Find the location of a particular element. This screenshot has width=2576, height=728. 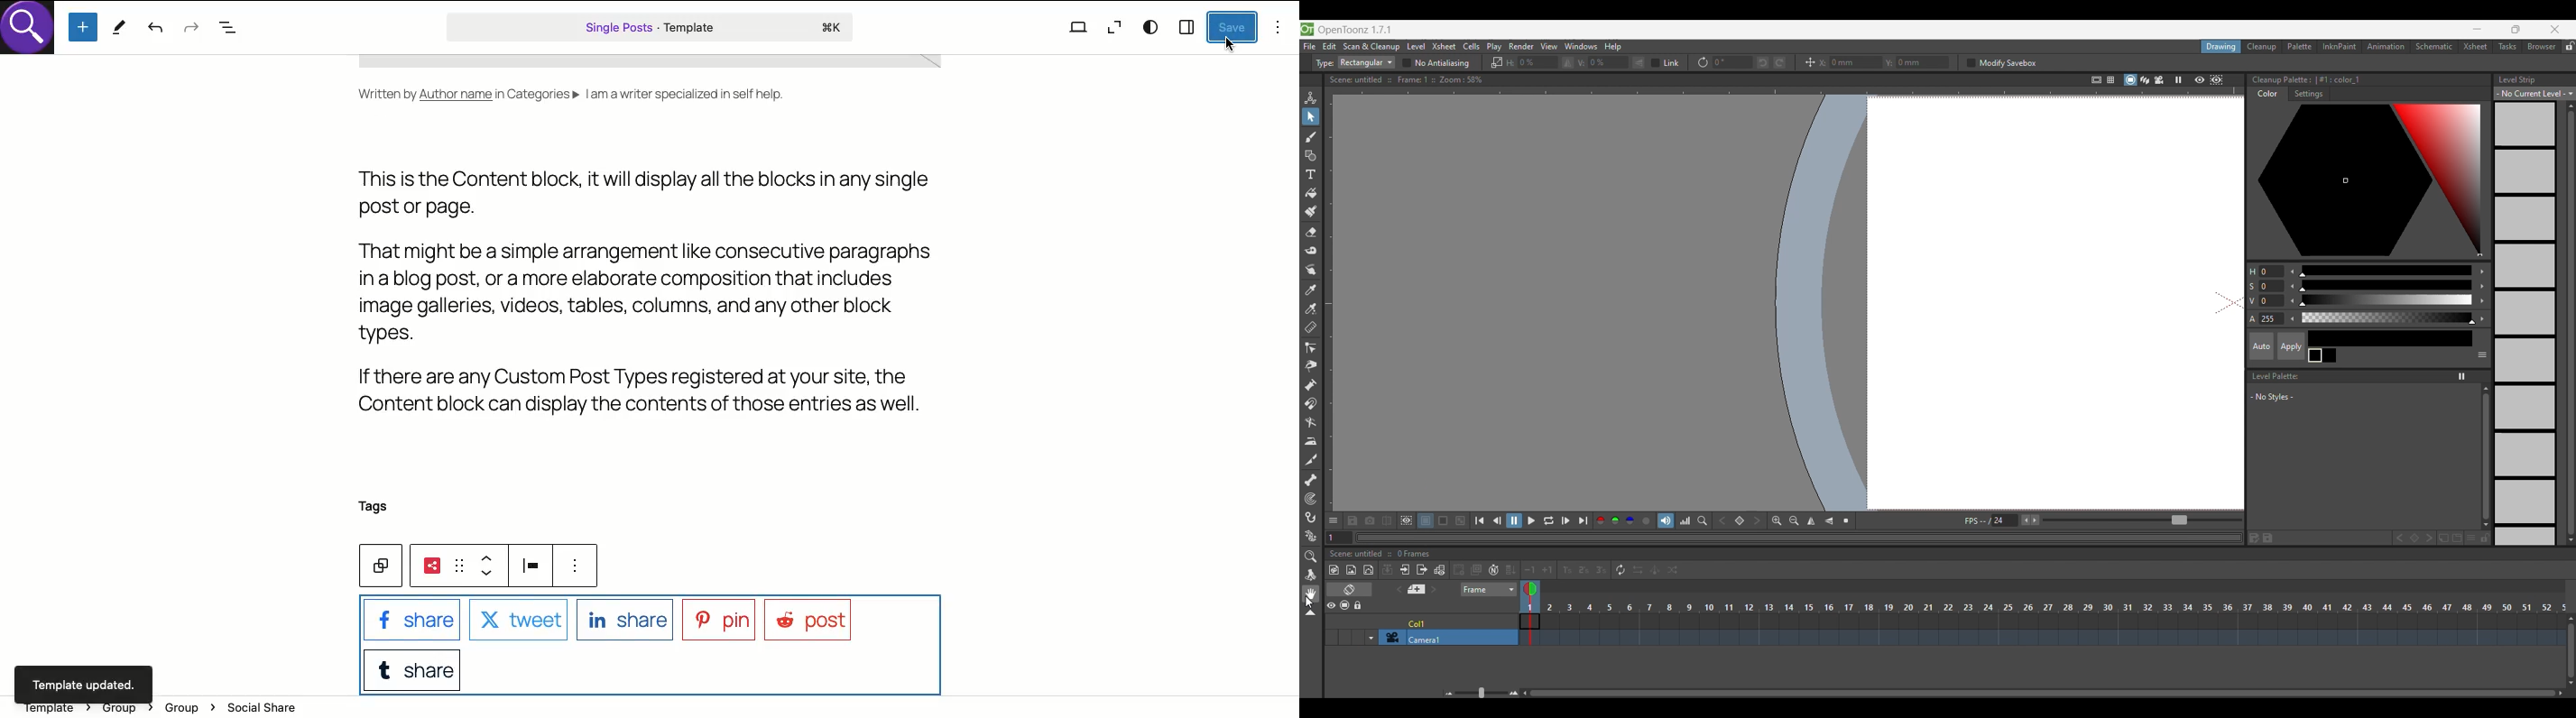

Parent block is located at coordinates (379, 566).